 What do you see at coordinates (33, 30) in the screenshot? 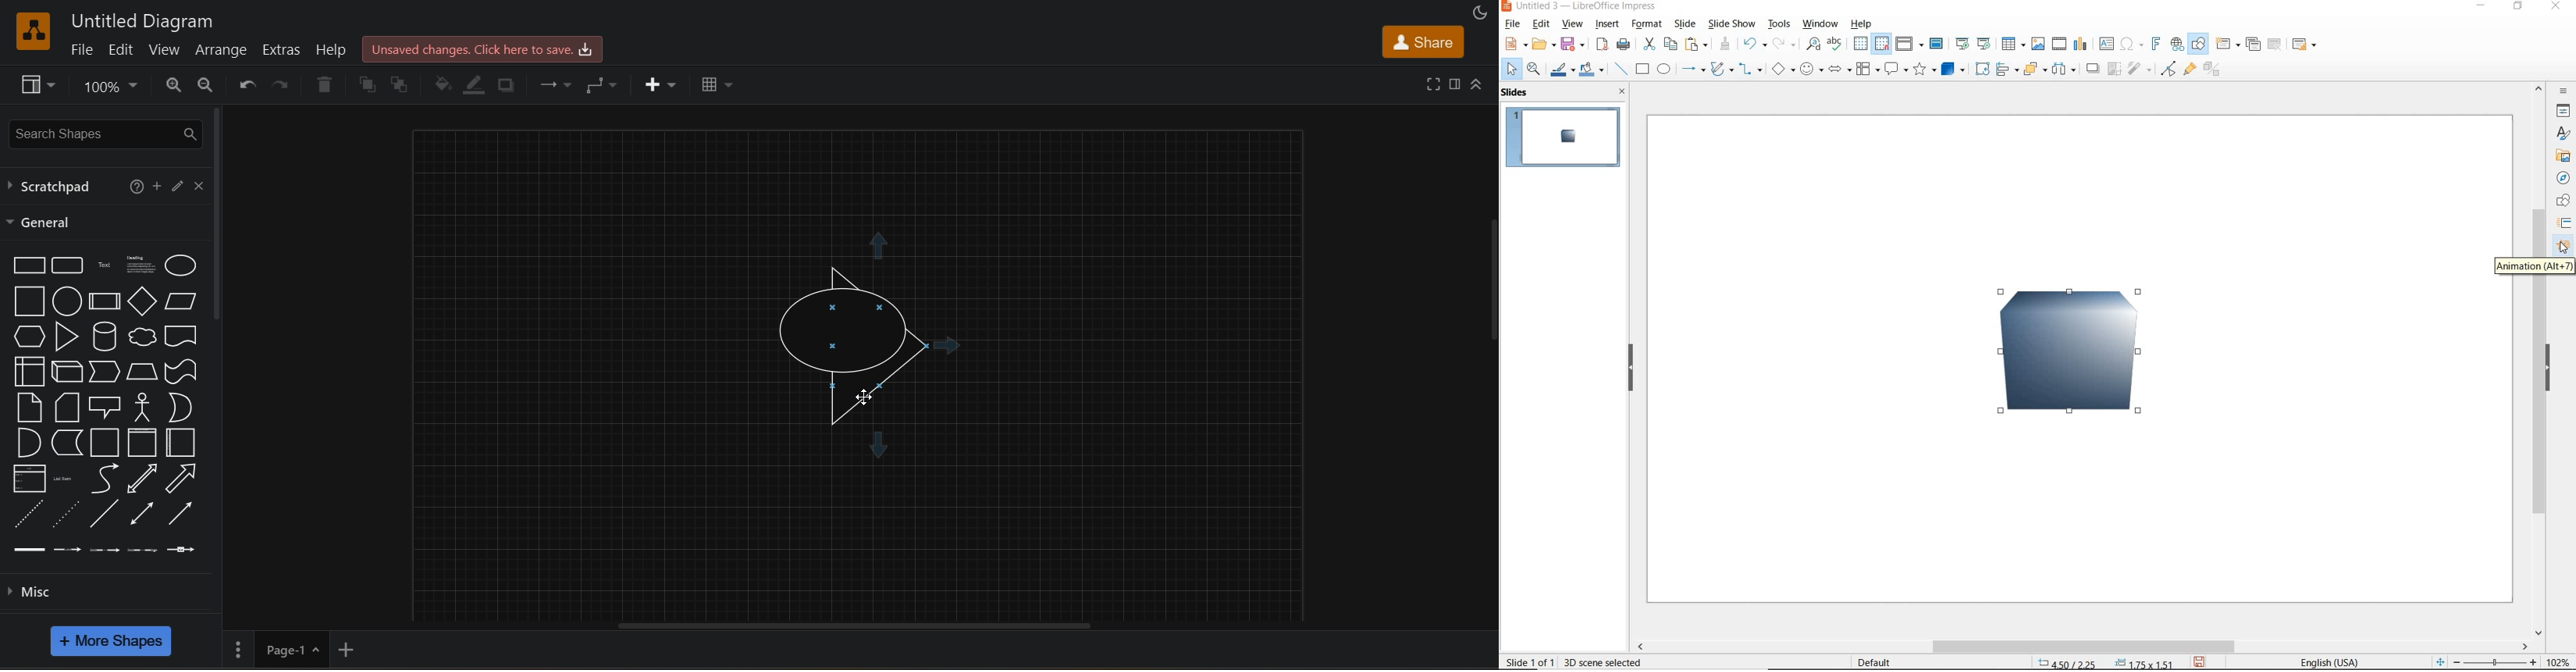
I see `draw.io logo` at bounding box center [33, 30].